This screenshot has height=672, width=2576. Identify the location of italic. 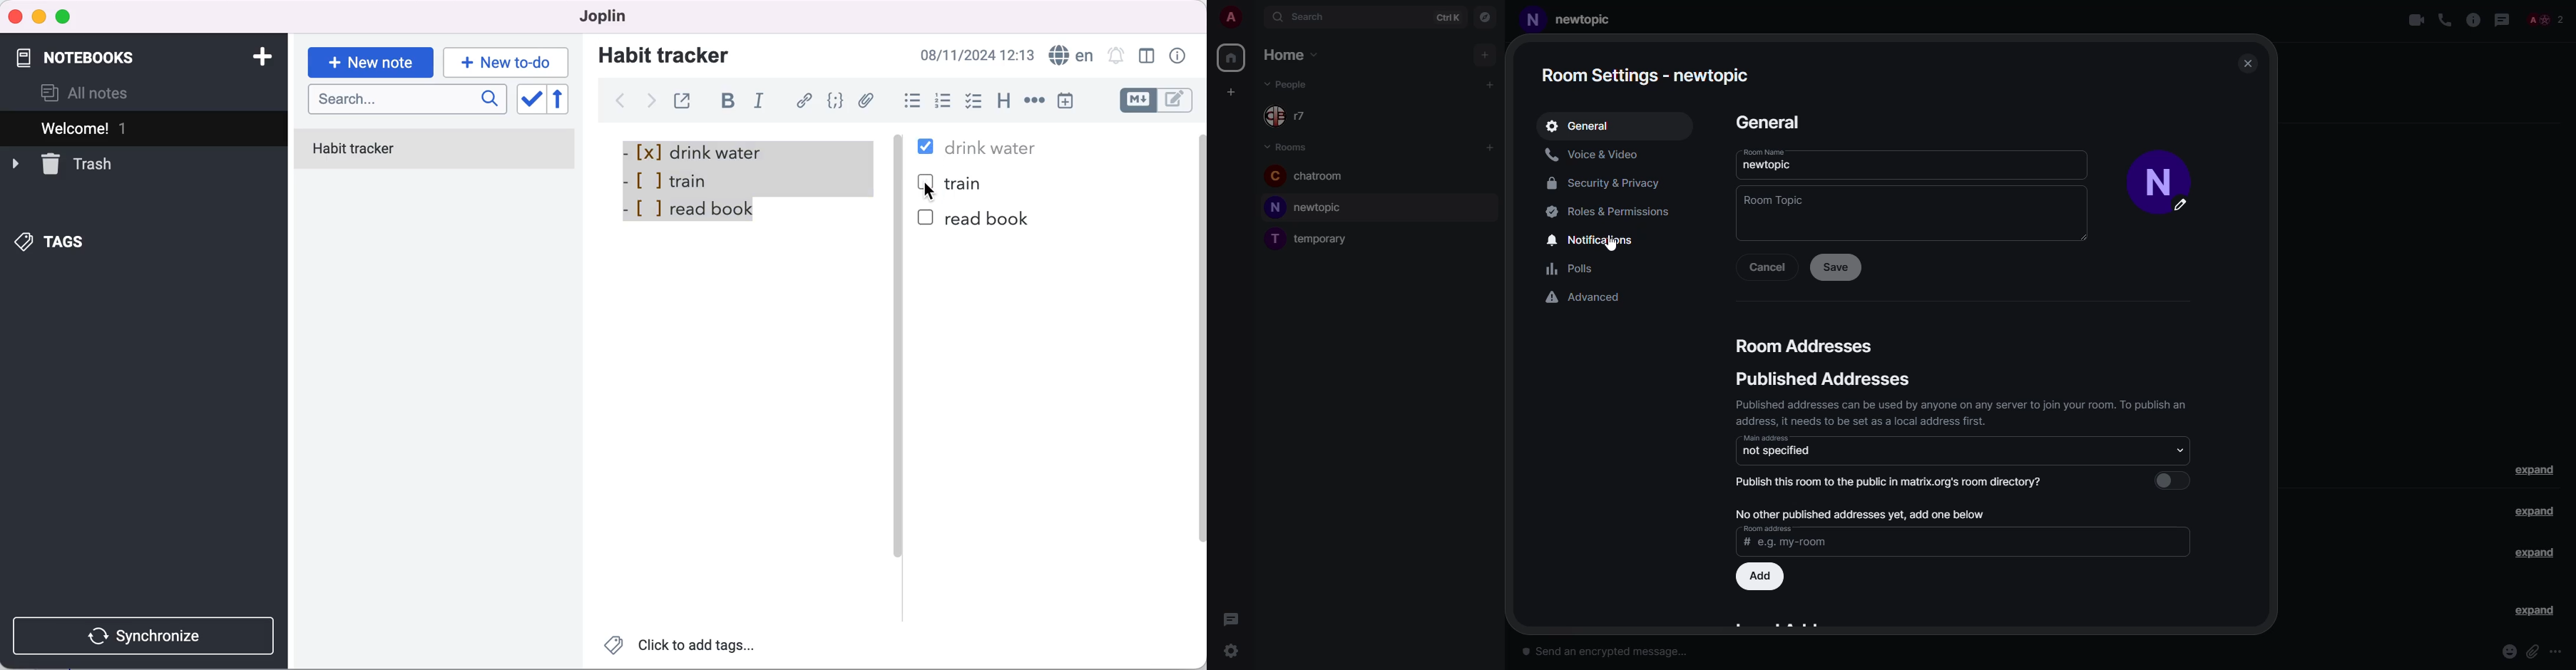
(762, 103).